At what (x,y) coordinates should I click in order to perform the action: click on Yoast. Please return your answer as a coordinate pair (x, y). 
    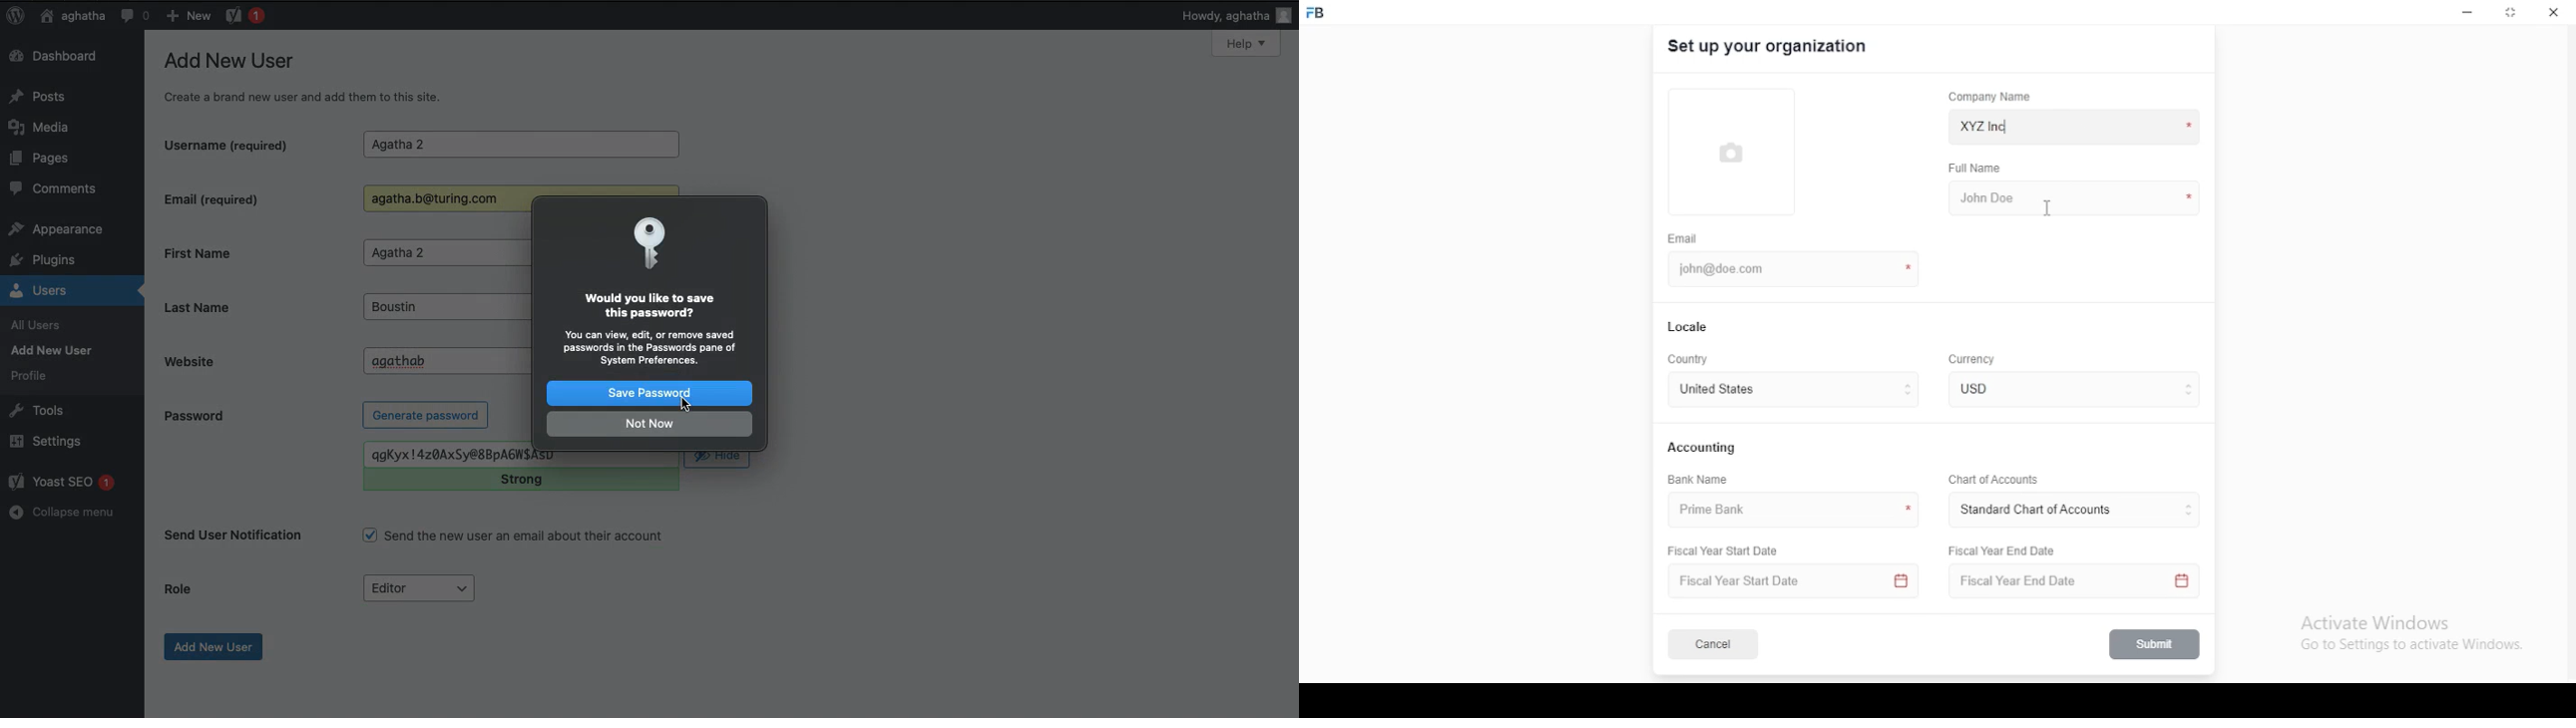
    Looking at the image, I should click on (244, 14).